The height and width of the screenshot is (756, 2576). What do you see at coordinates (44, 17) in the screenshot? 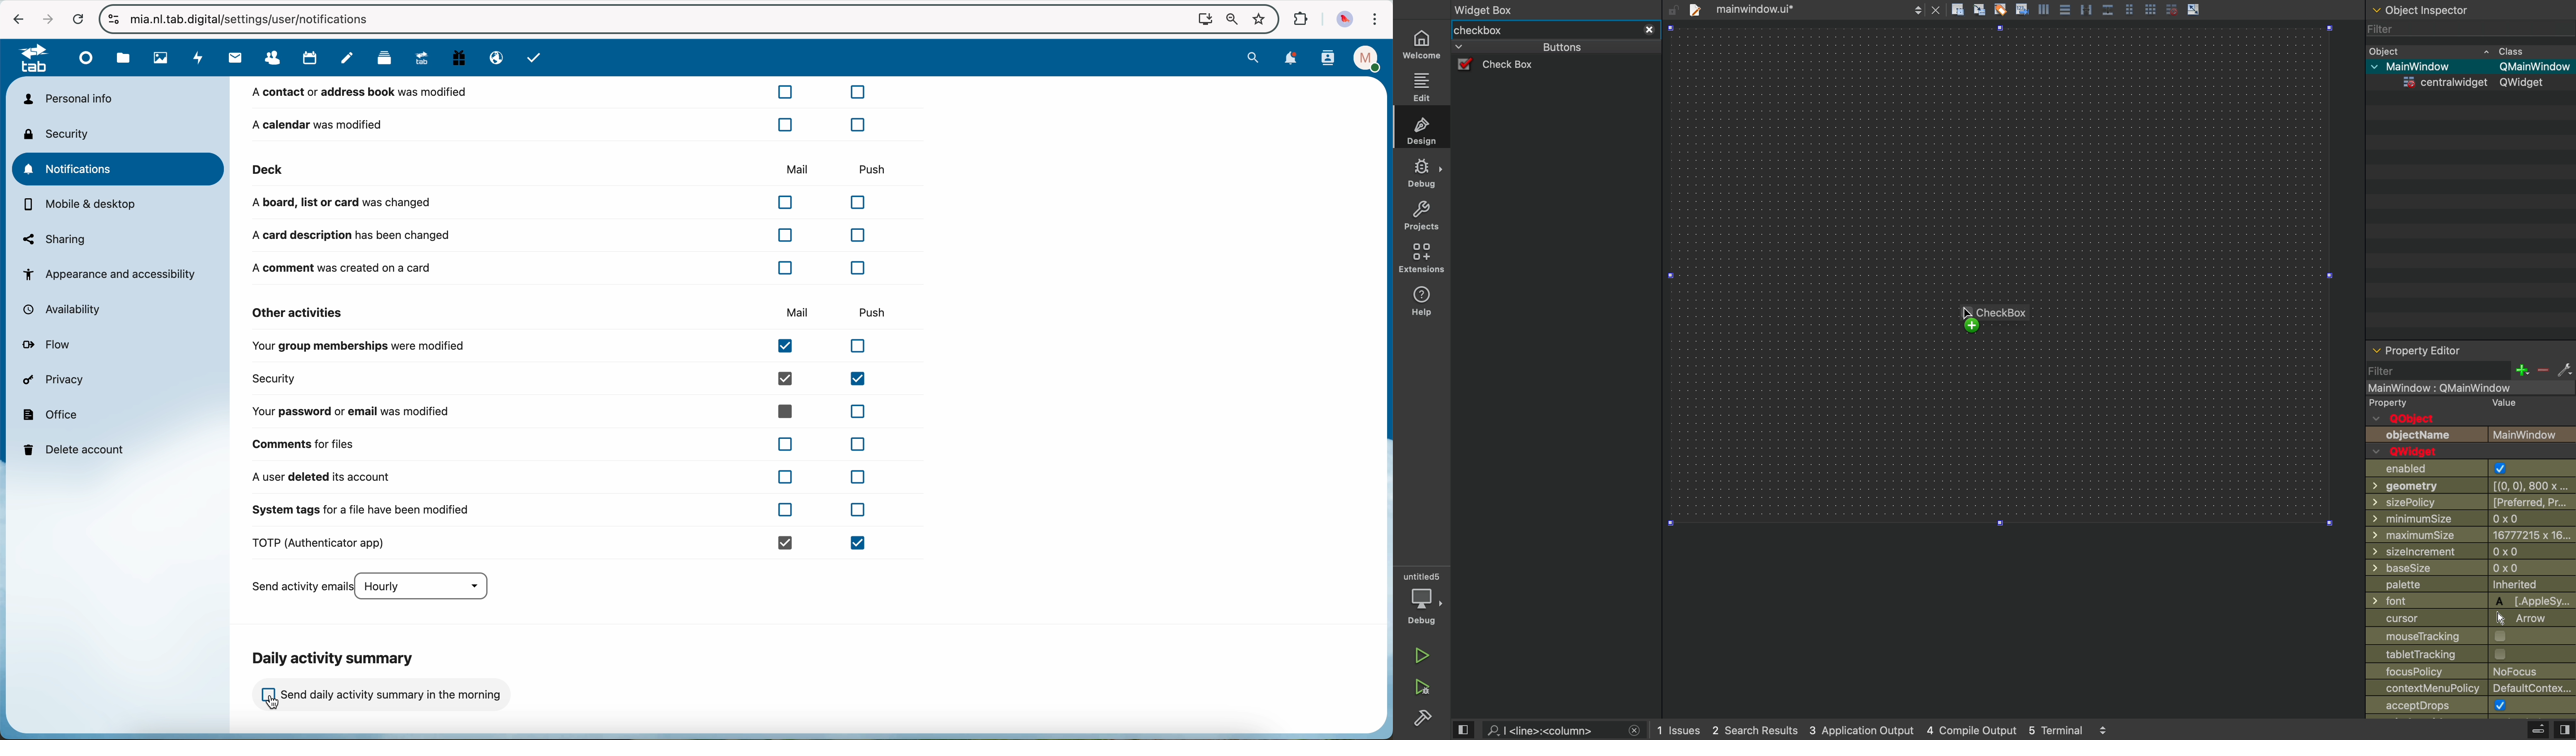
I see `navigate foward` at bounding box center [44, 17].